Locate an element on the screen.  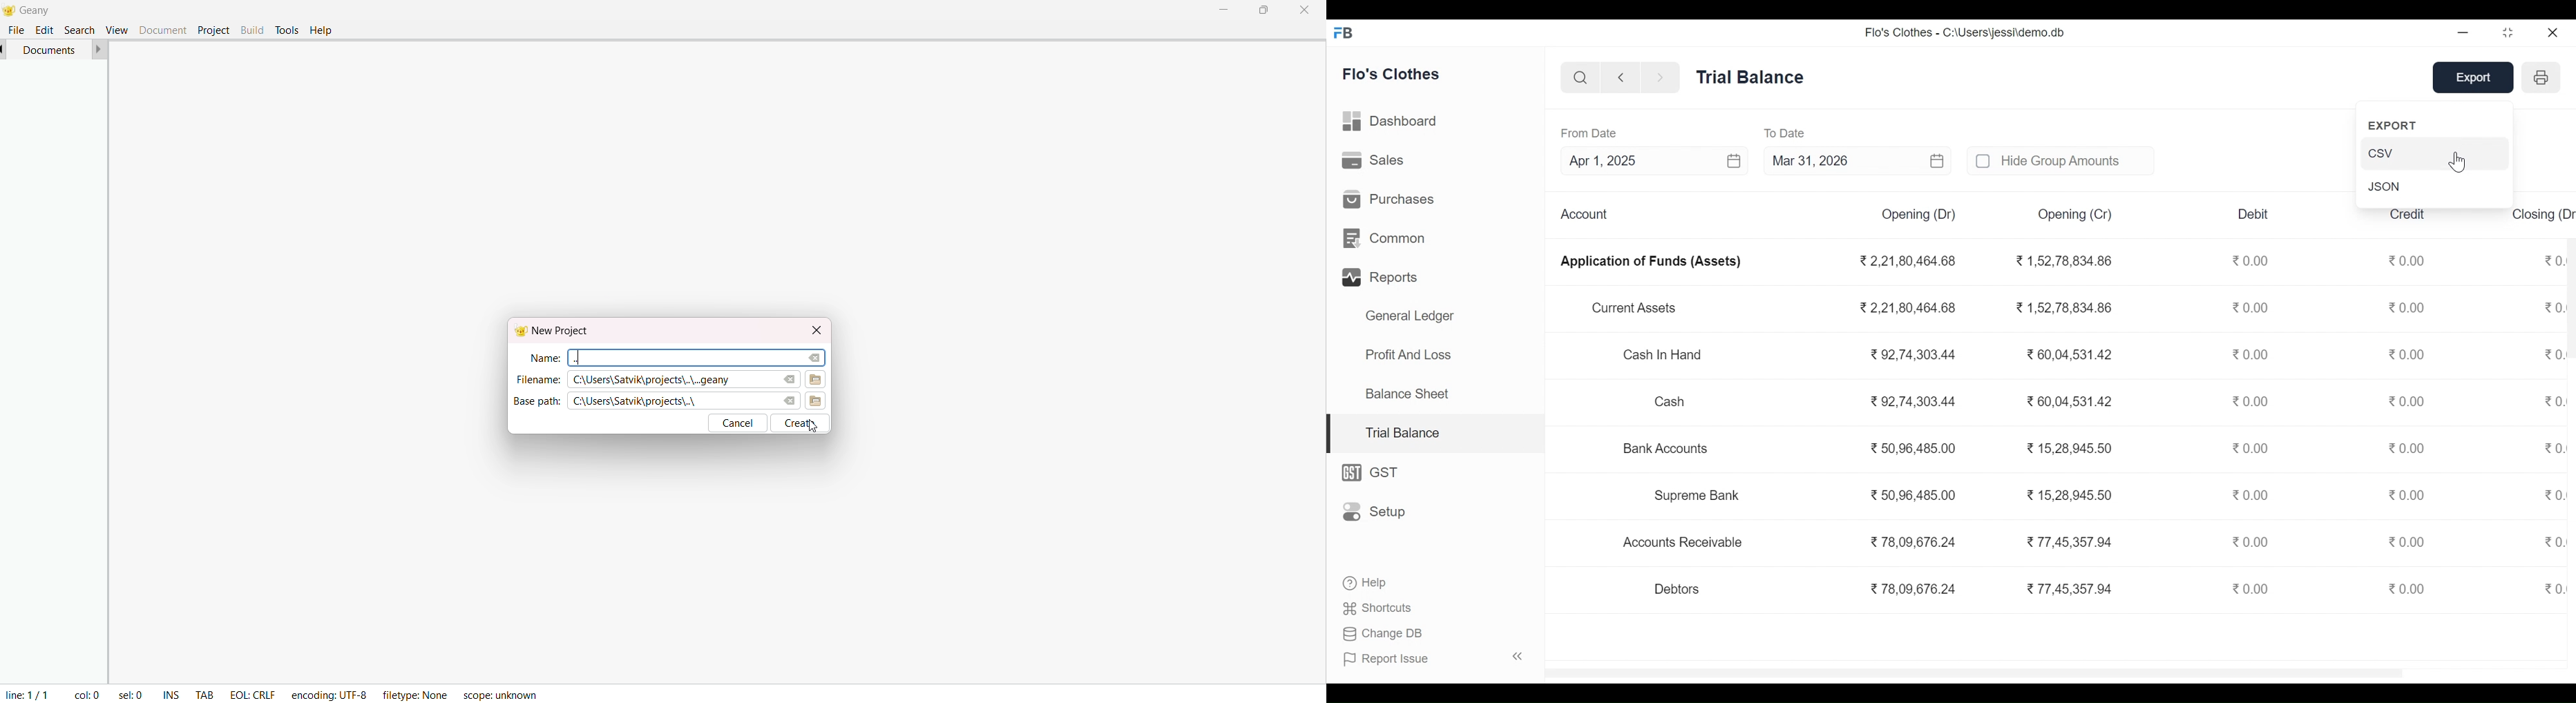
0.00 is located at coordinates (2250, 448).